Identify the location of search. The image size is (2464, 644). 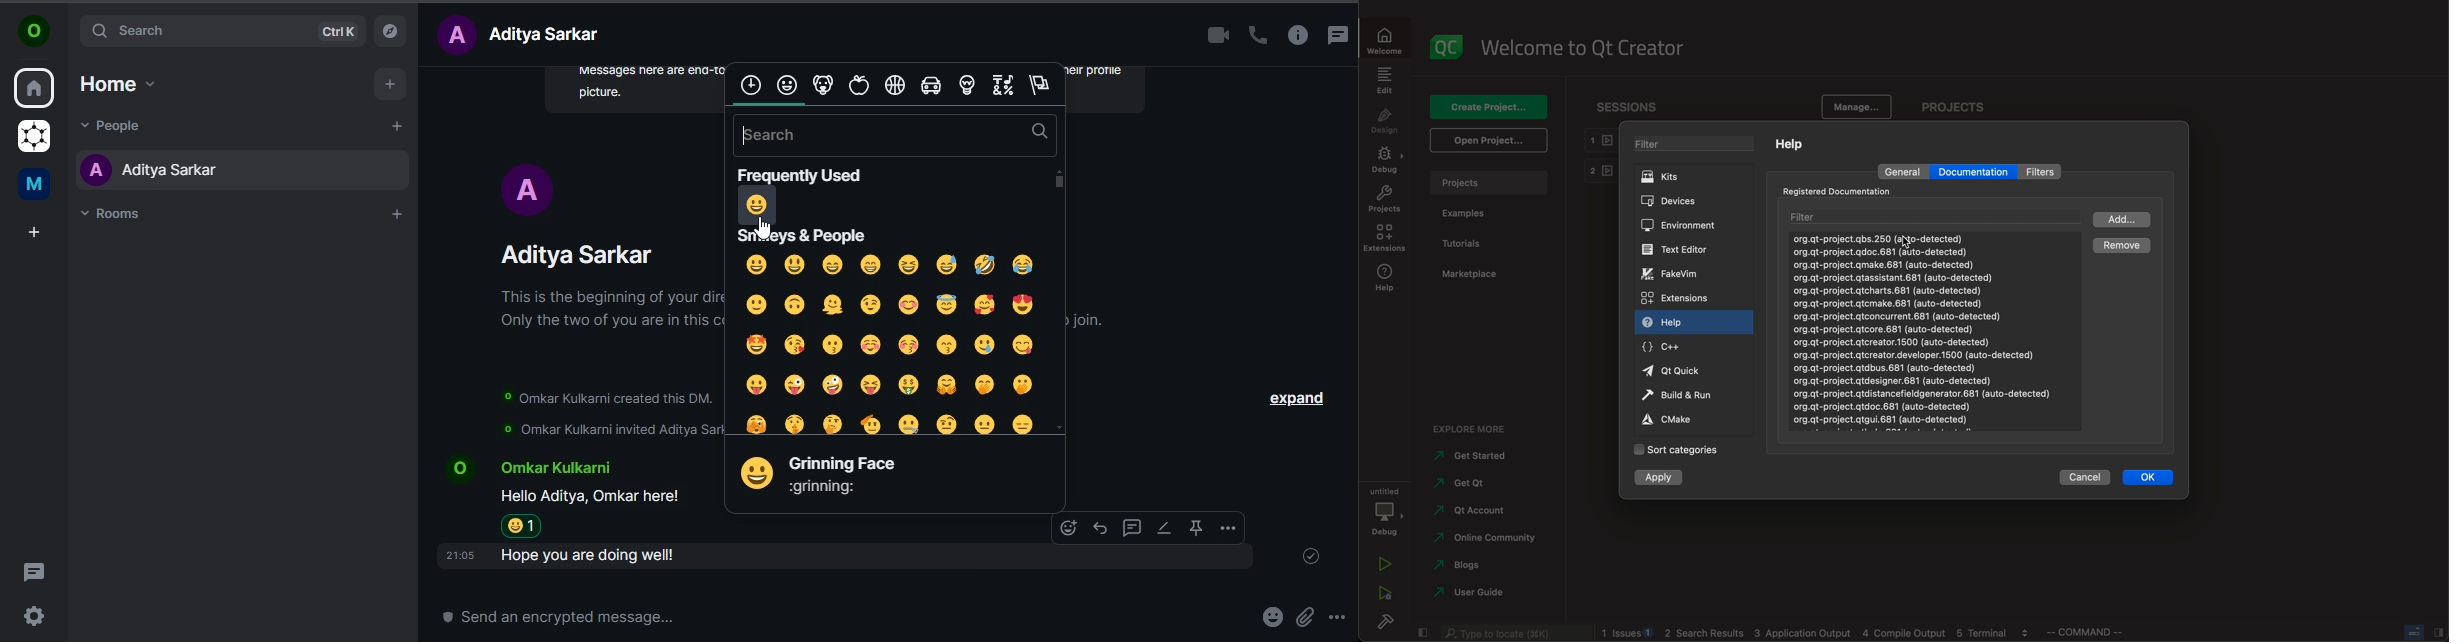
(223, 32).